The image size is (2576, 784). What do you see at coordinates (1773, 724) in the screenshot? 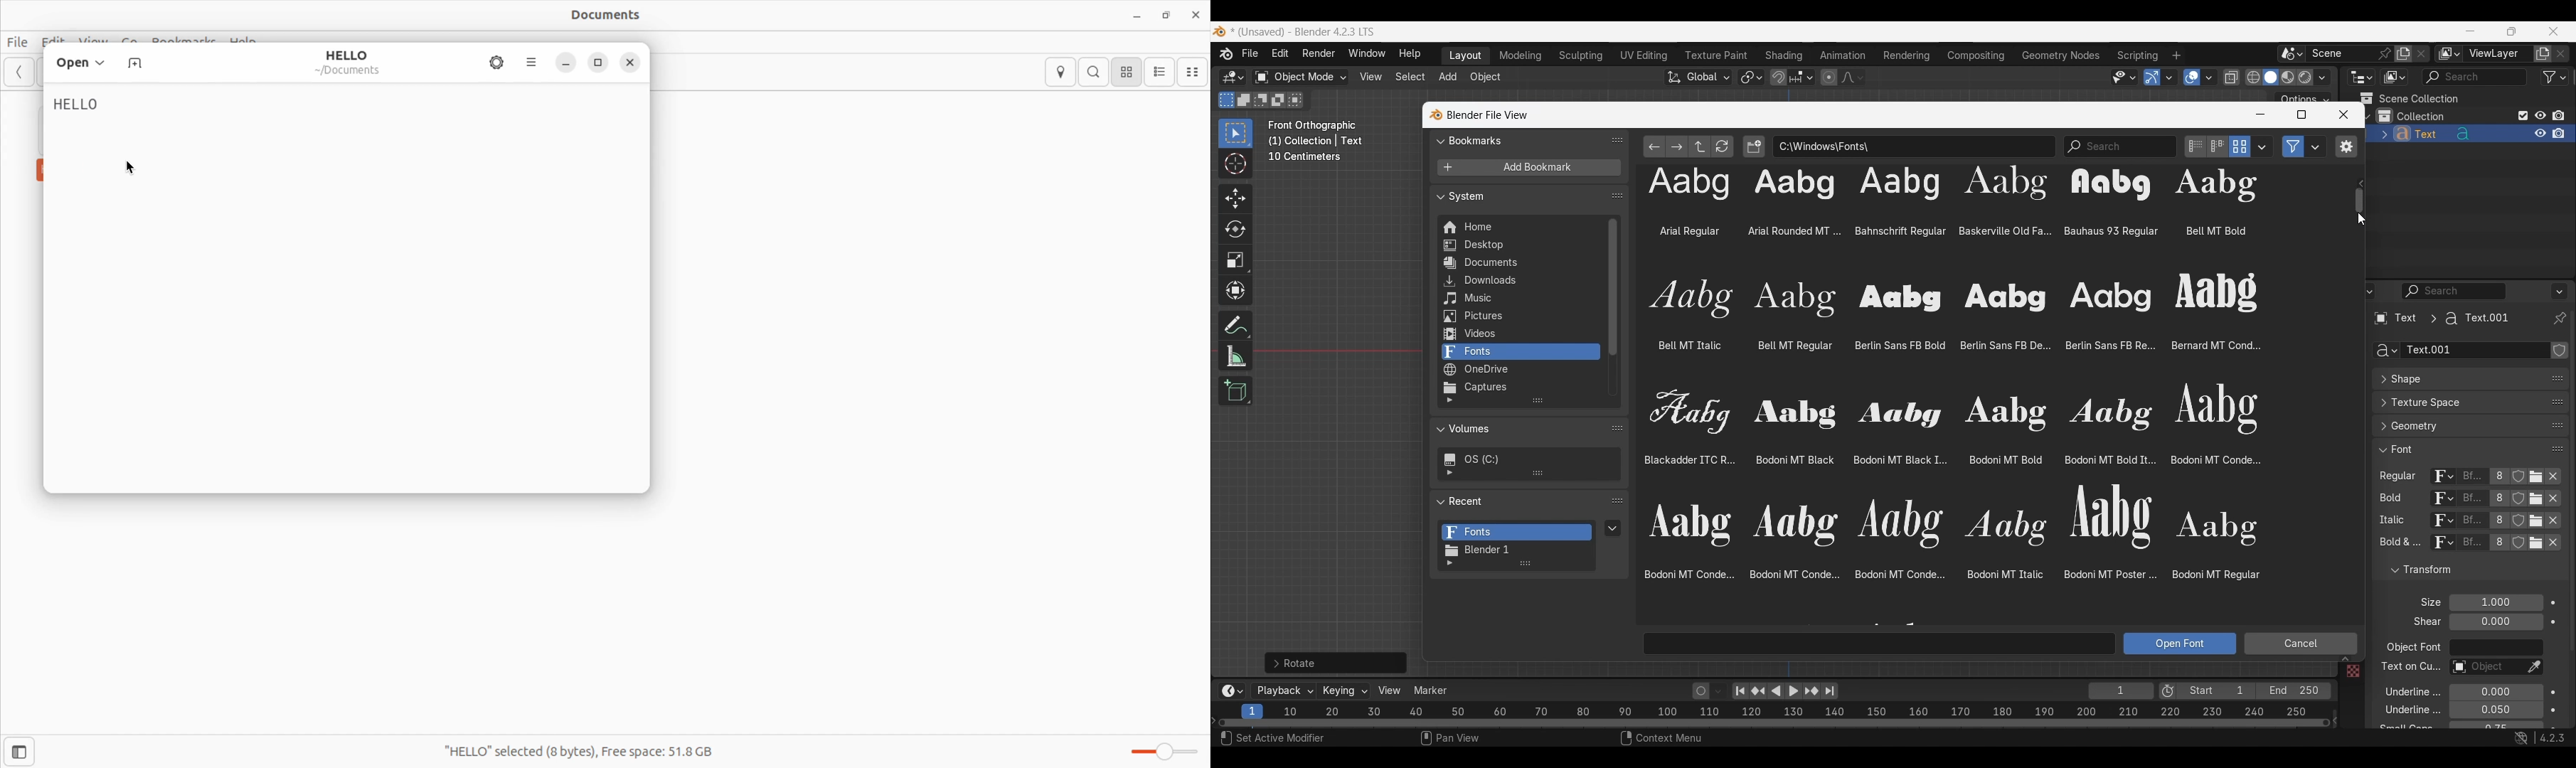
I see `Frames timeline slider` at bounding box center [1773, 724].